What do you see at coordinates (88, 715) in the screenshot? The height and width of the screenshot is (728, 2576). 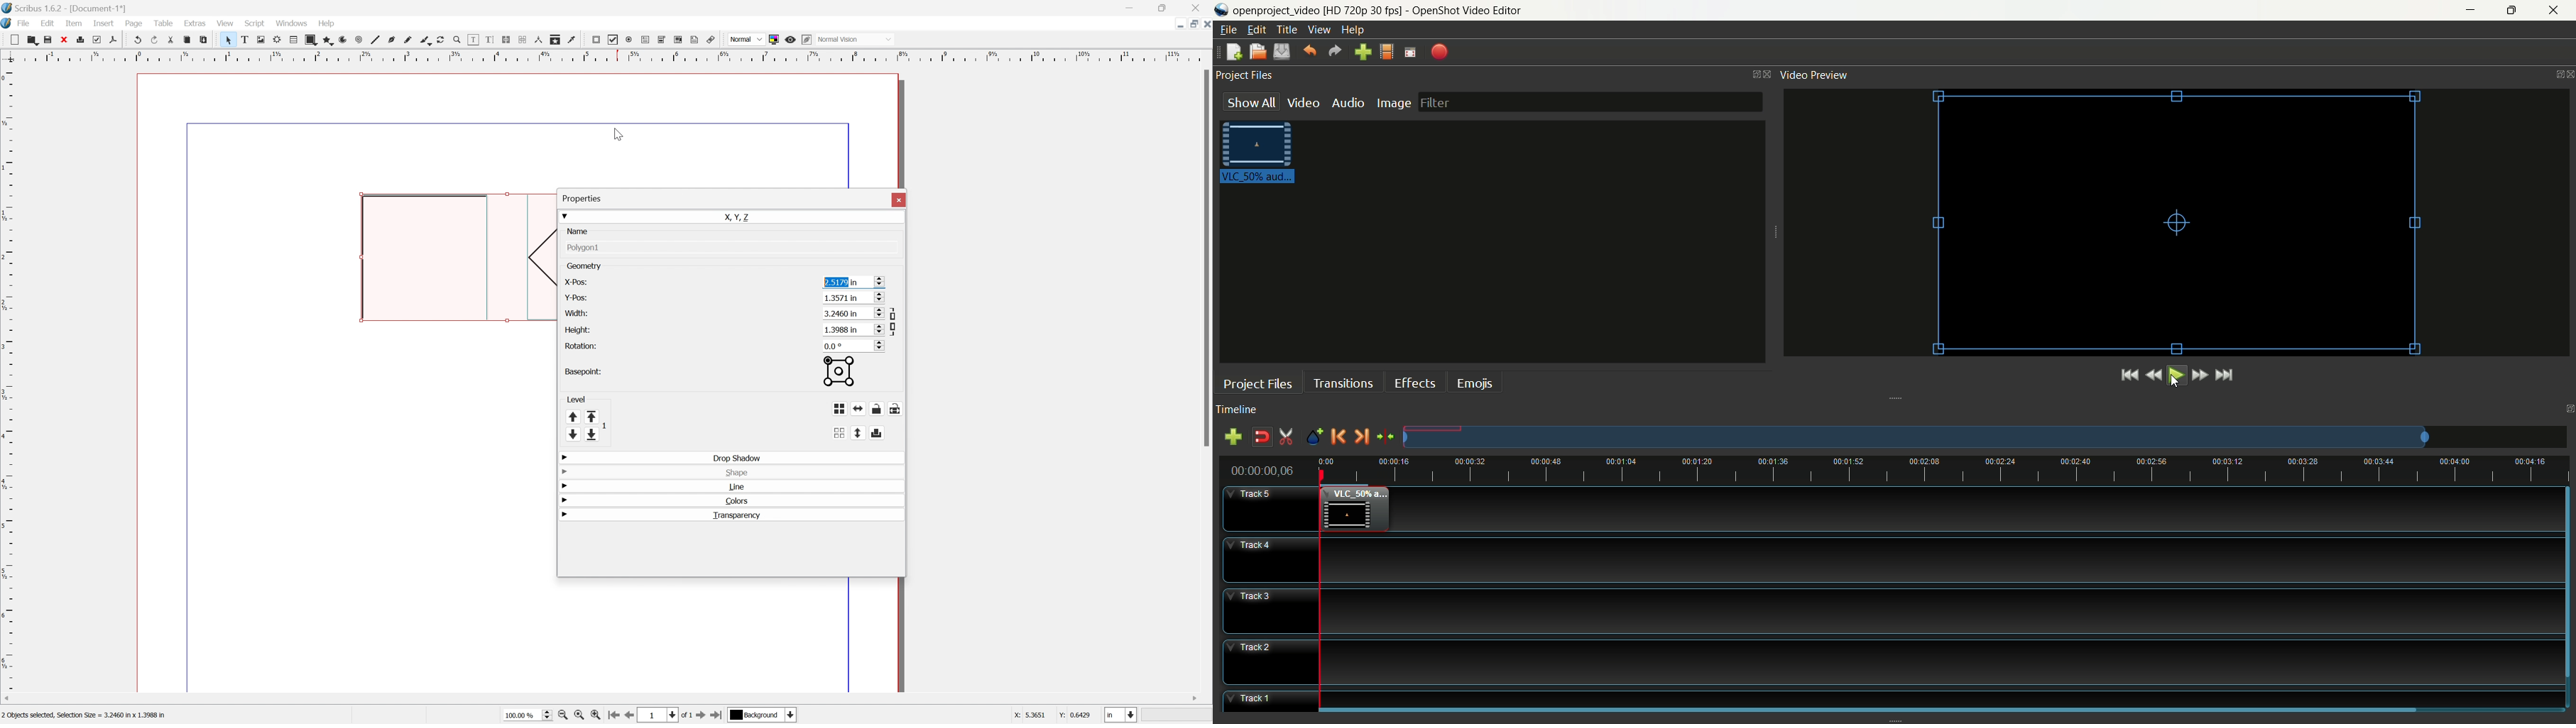 I see `2 objects selected, Selection Size = 3.2460 in x 1.3988 in` at bounding box center [88, 715].